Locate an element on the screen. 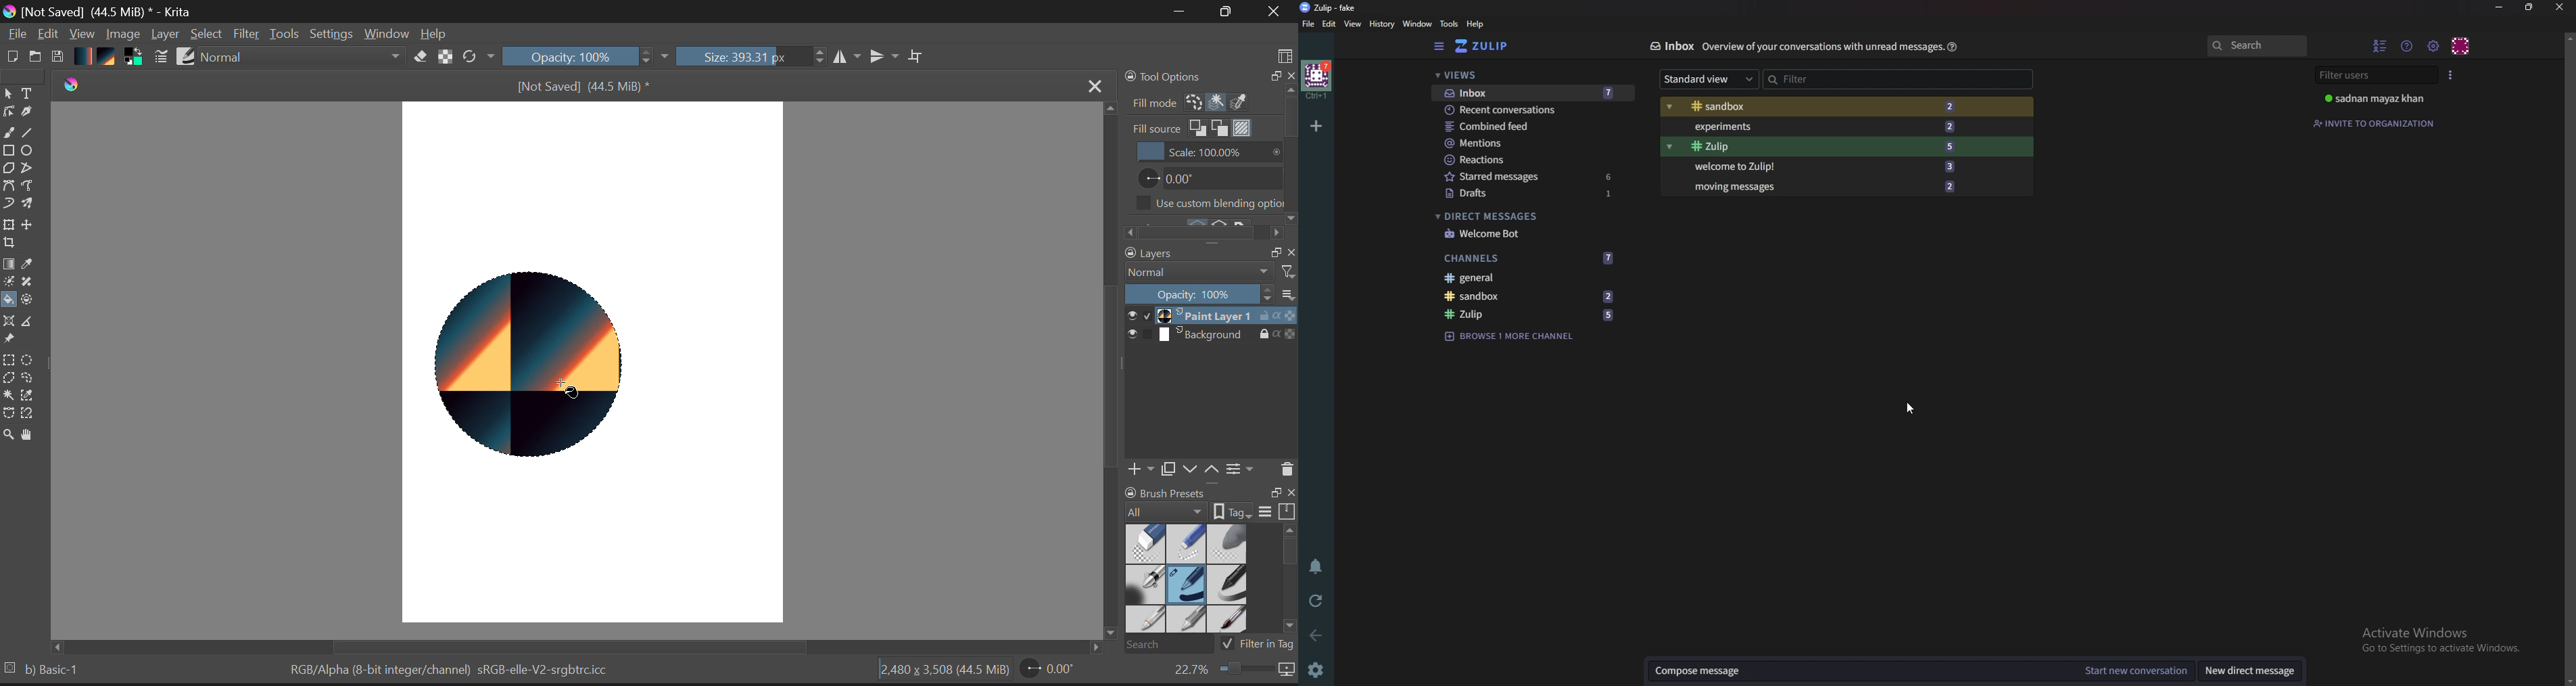  Sandbox is located at coordinates (1530, 296).